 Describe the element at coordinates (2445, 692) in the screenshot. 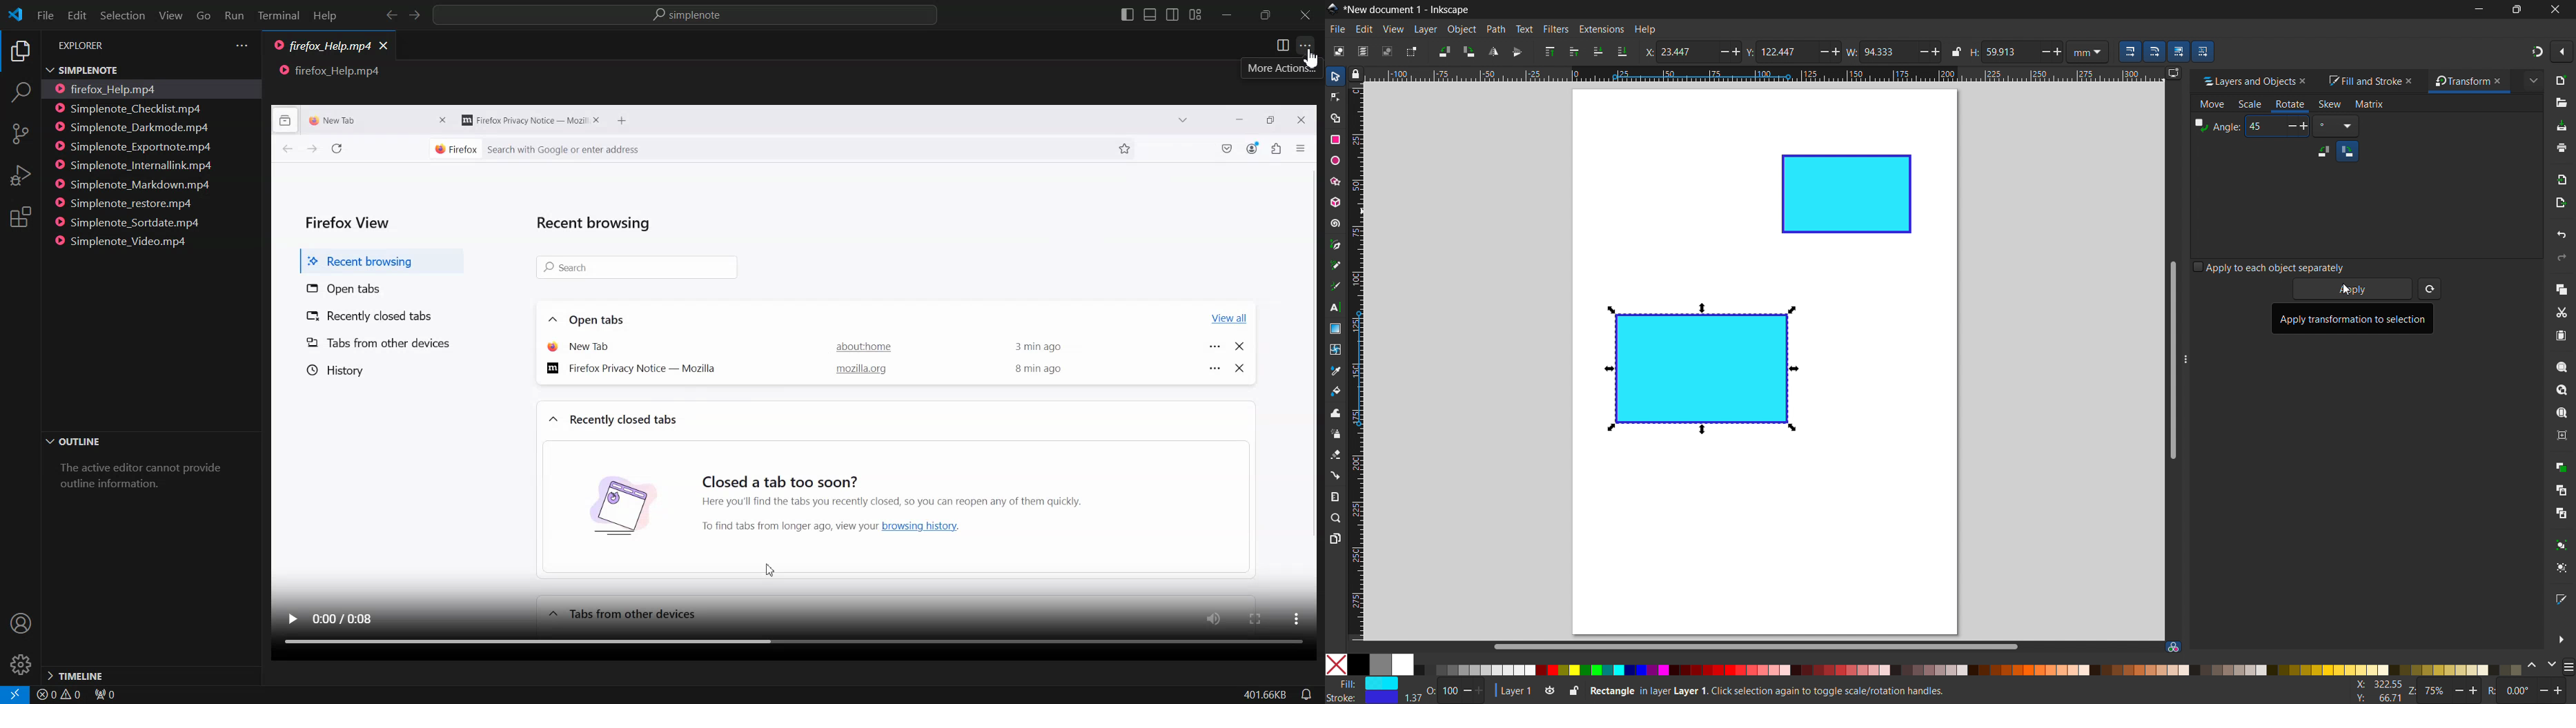

I see `Z: 75%` at that location.